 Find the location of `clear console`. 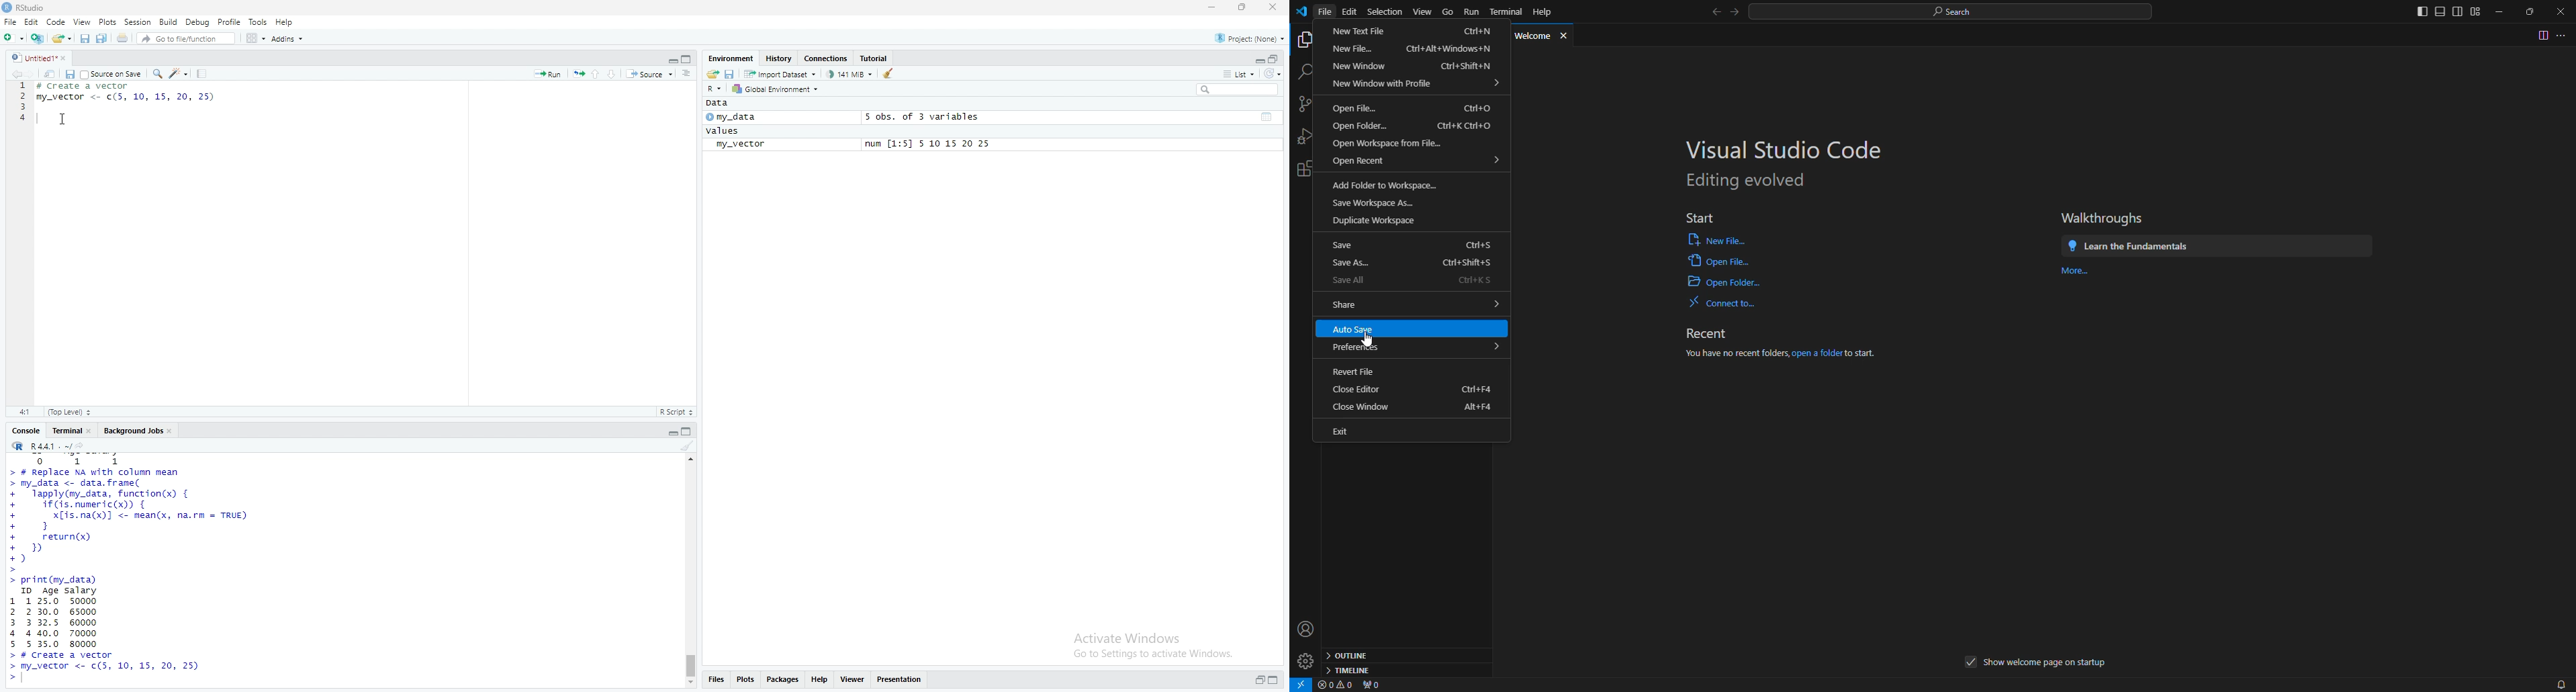

clear console is located at coordinates (687, 446).